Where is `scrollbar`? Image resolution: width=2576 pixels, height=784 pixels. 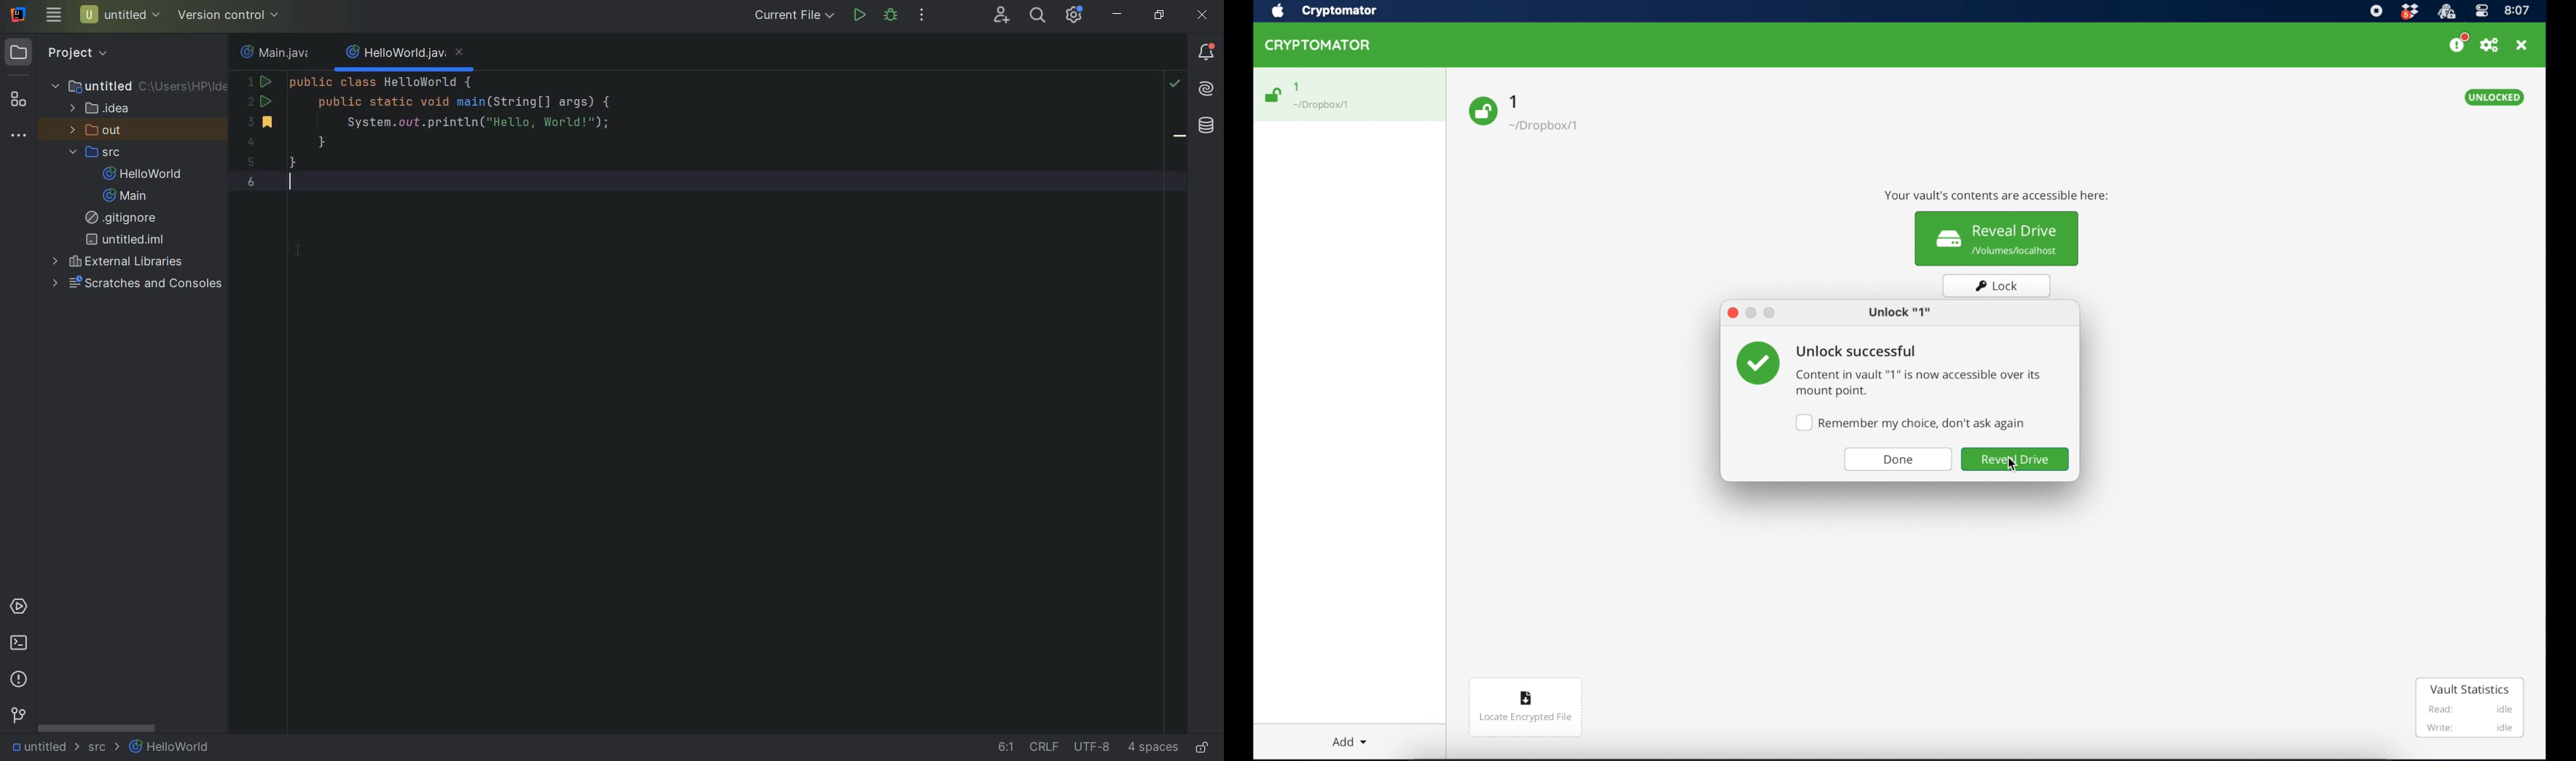 scrollbar is located at coordinates (95, 729).